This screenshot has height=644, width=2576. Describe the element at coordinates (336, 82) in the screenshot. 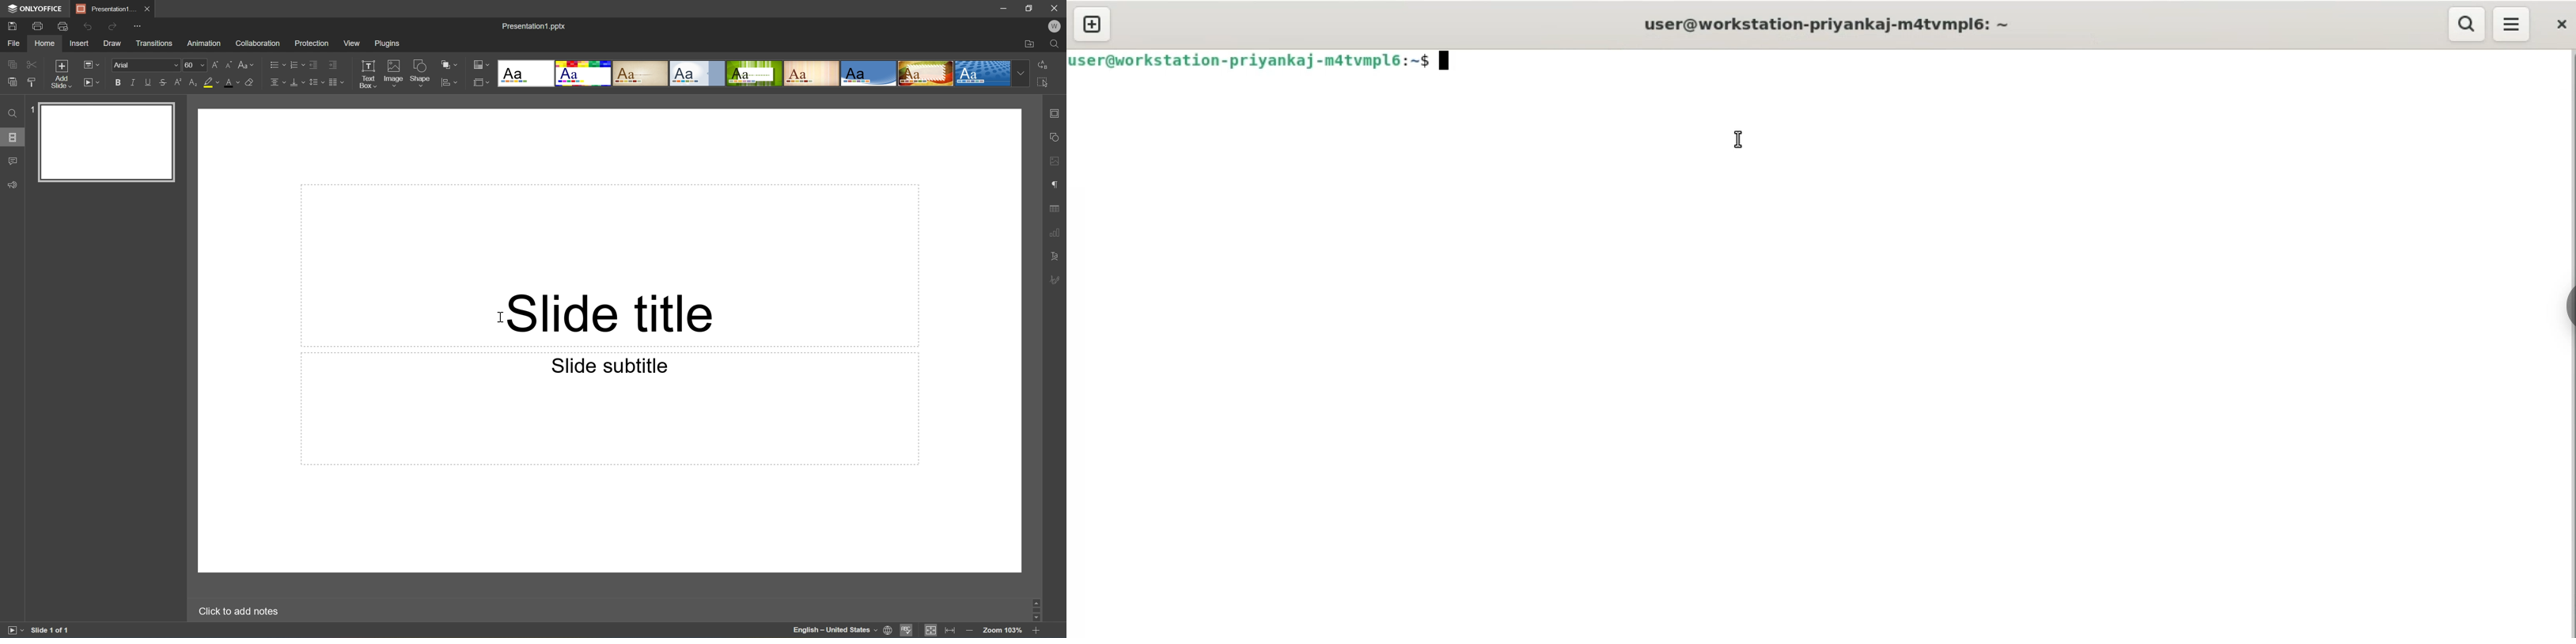

I see `Insert columns` at that location.